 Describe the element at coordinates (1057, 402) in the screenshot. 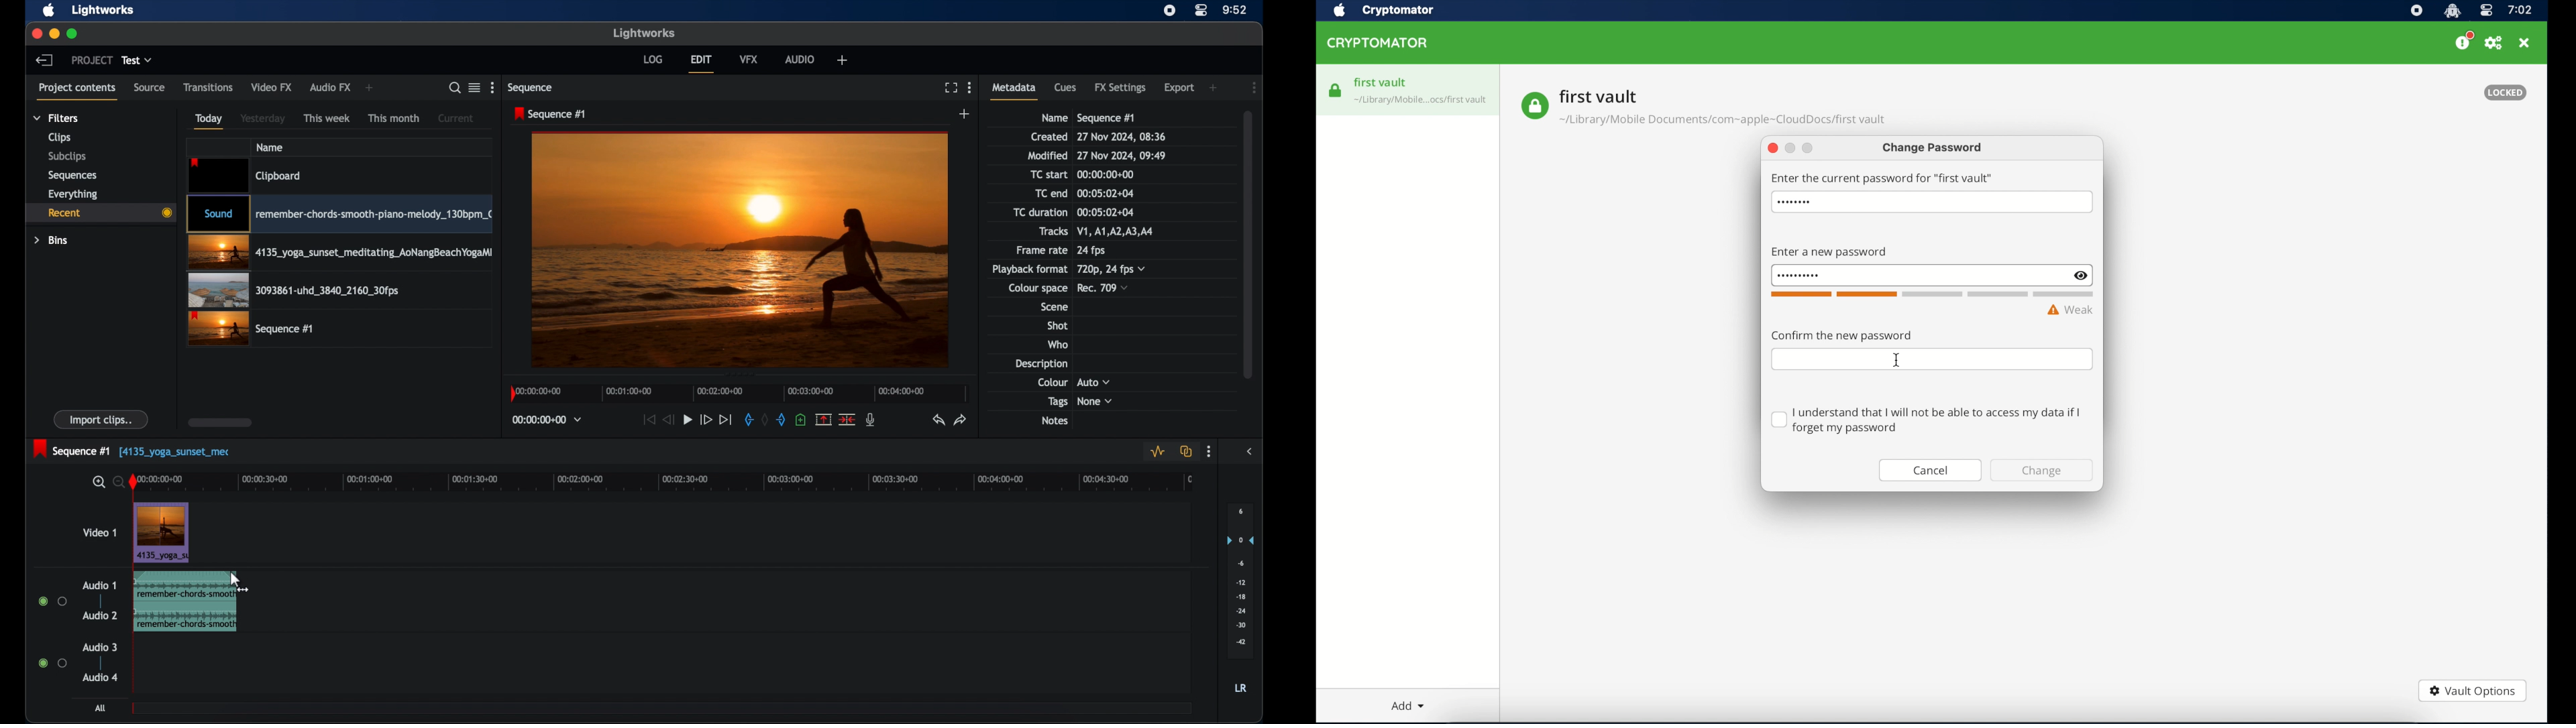

I see `tags` at that location.